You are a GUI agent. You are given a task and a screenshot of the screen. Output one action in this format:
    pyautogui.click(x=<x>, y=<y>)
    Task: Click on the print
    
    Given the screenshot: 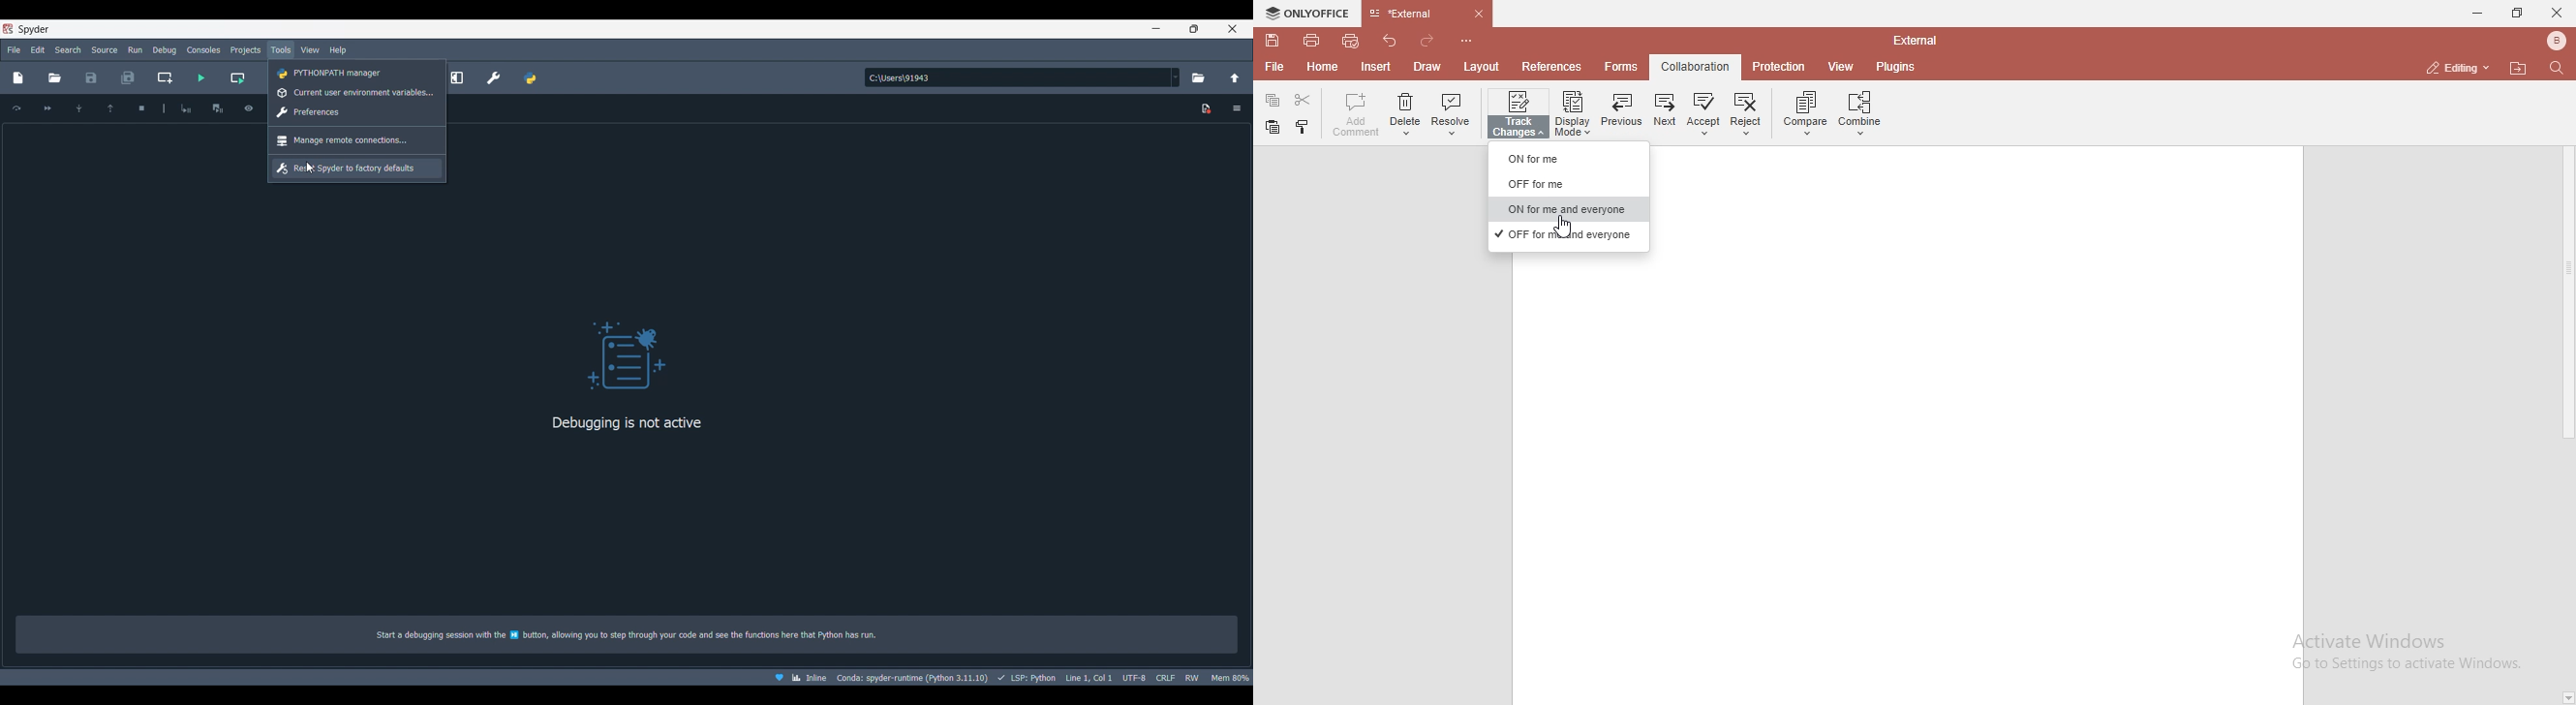 What is the action you would take?
    pyautogui.click(x=1312, y=43)
    